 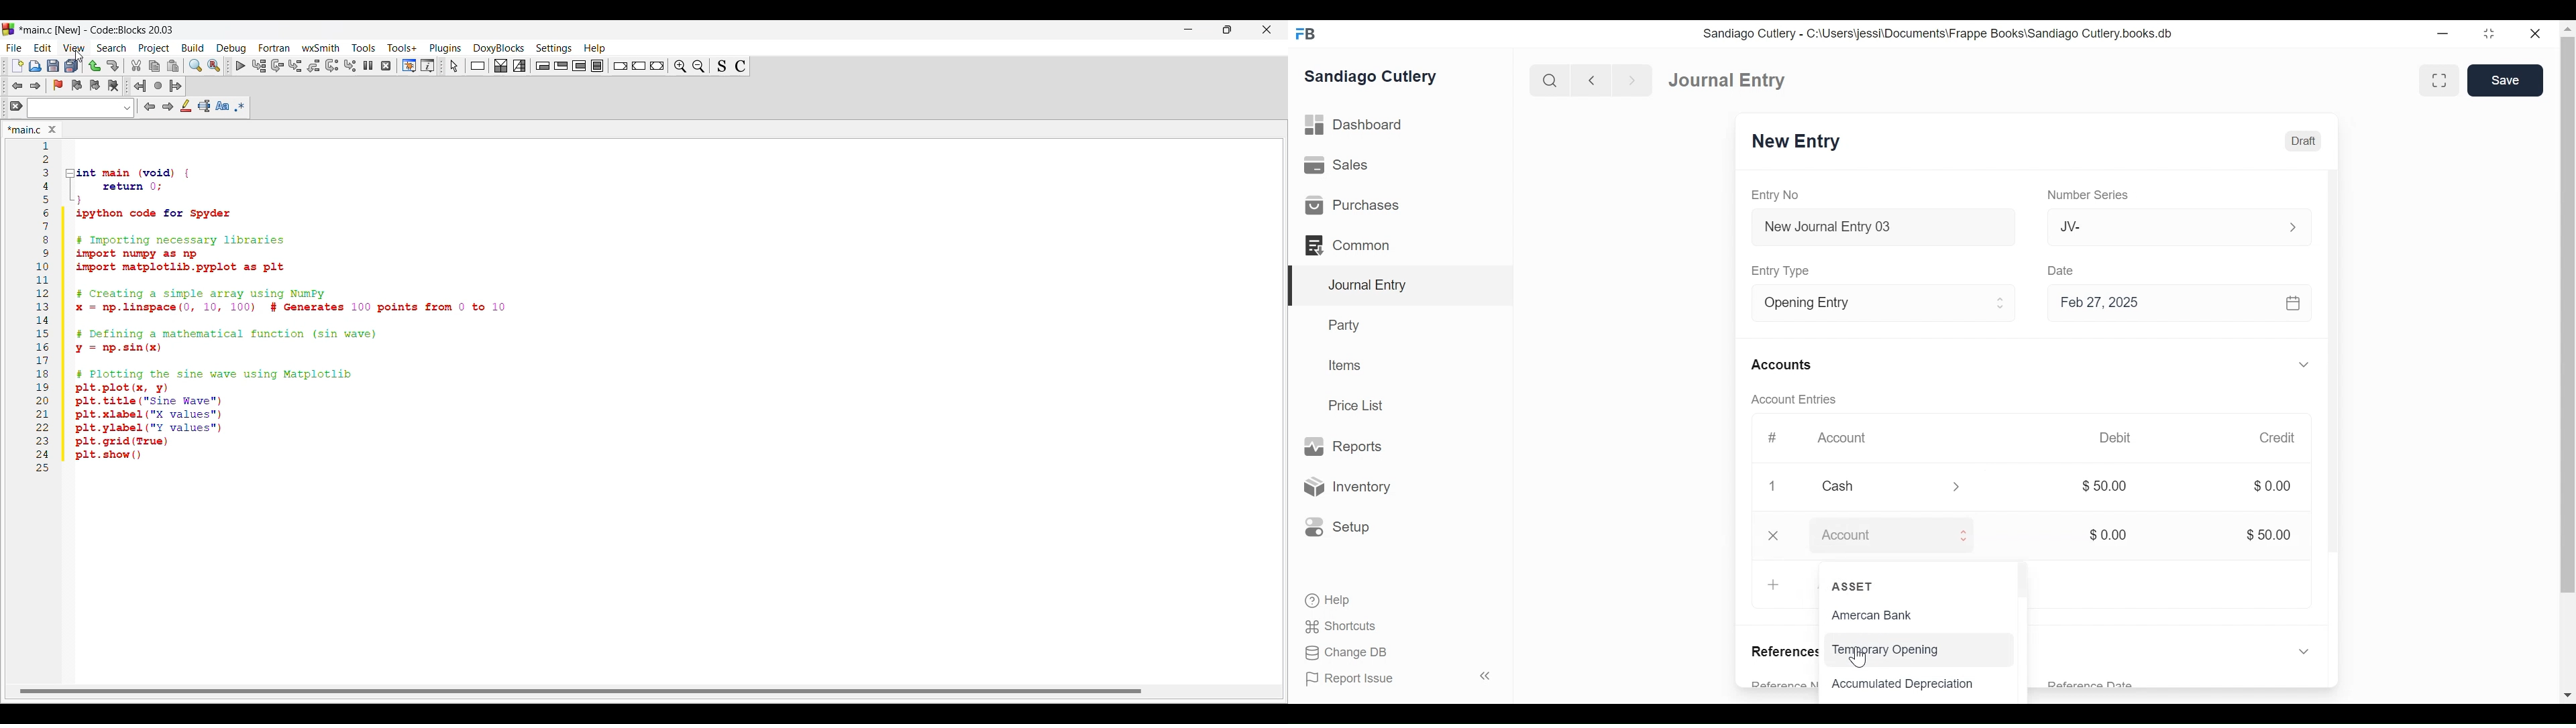 What do you see at coordinates (1338, 528) in the screenshot?
I see `Setup` at bounding box center [1338, 528].